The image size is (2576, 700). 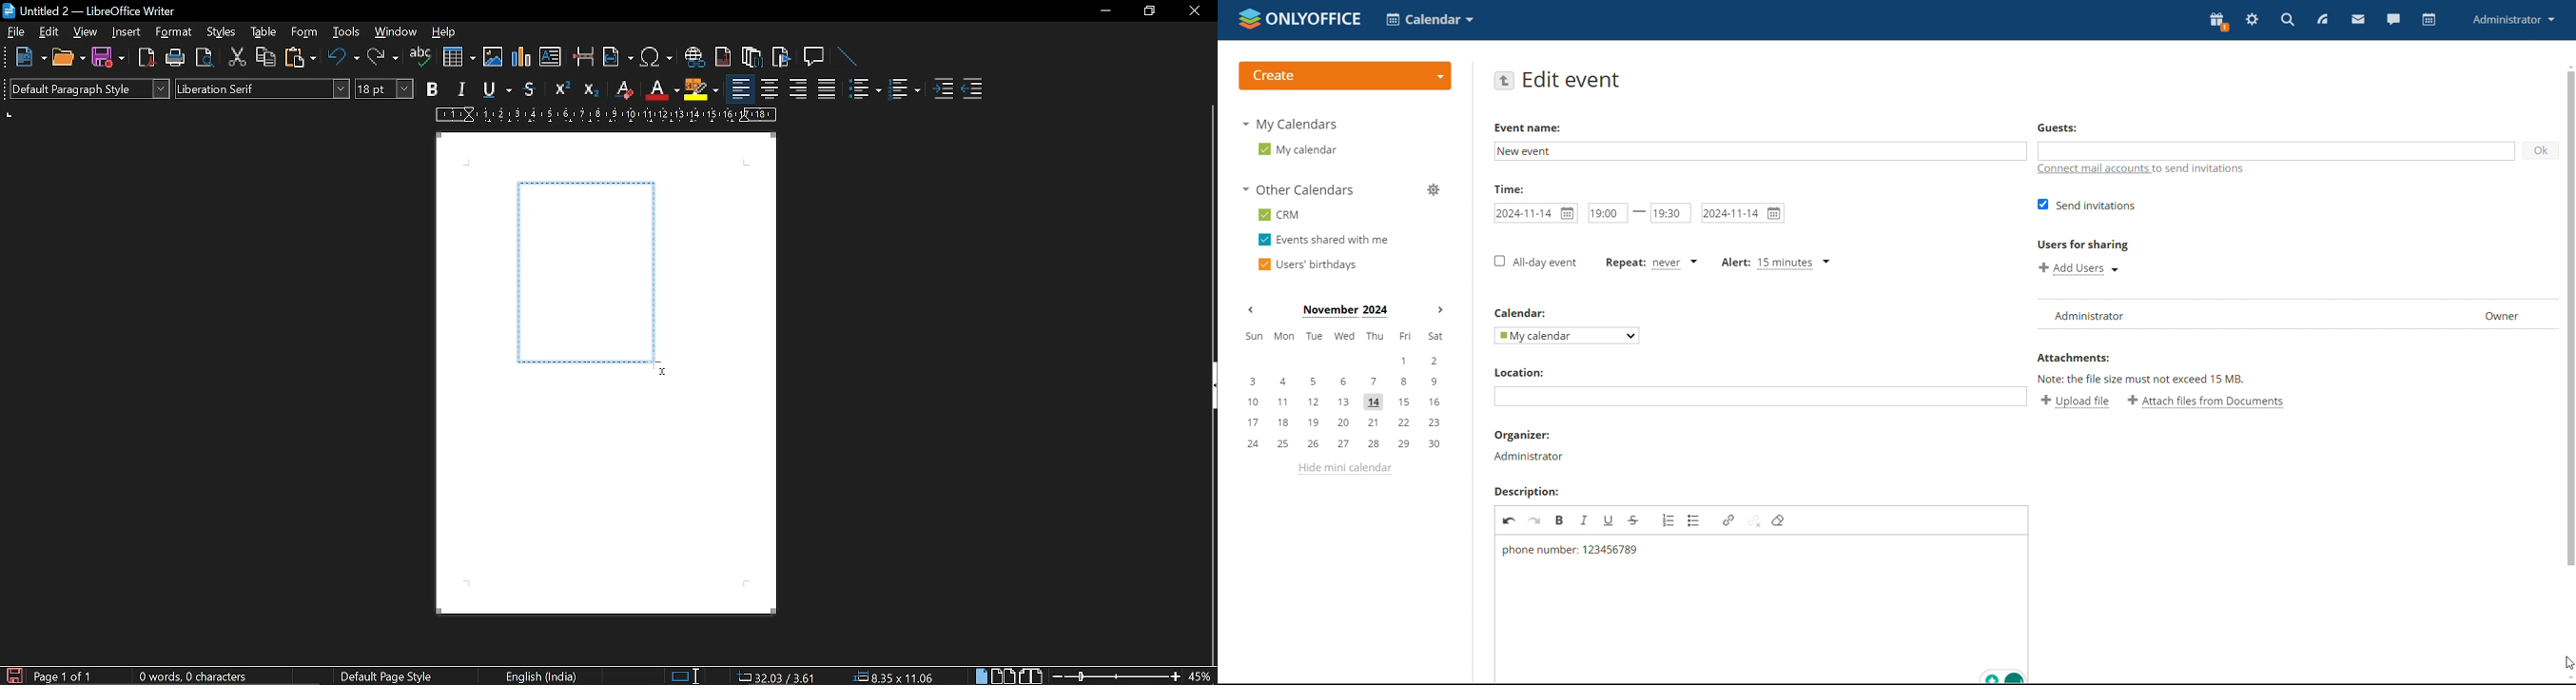 What do you see at coordinates (302, 60) in the screenshot?
I see `paste` at bounding box center [302, 60].